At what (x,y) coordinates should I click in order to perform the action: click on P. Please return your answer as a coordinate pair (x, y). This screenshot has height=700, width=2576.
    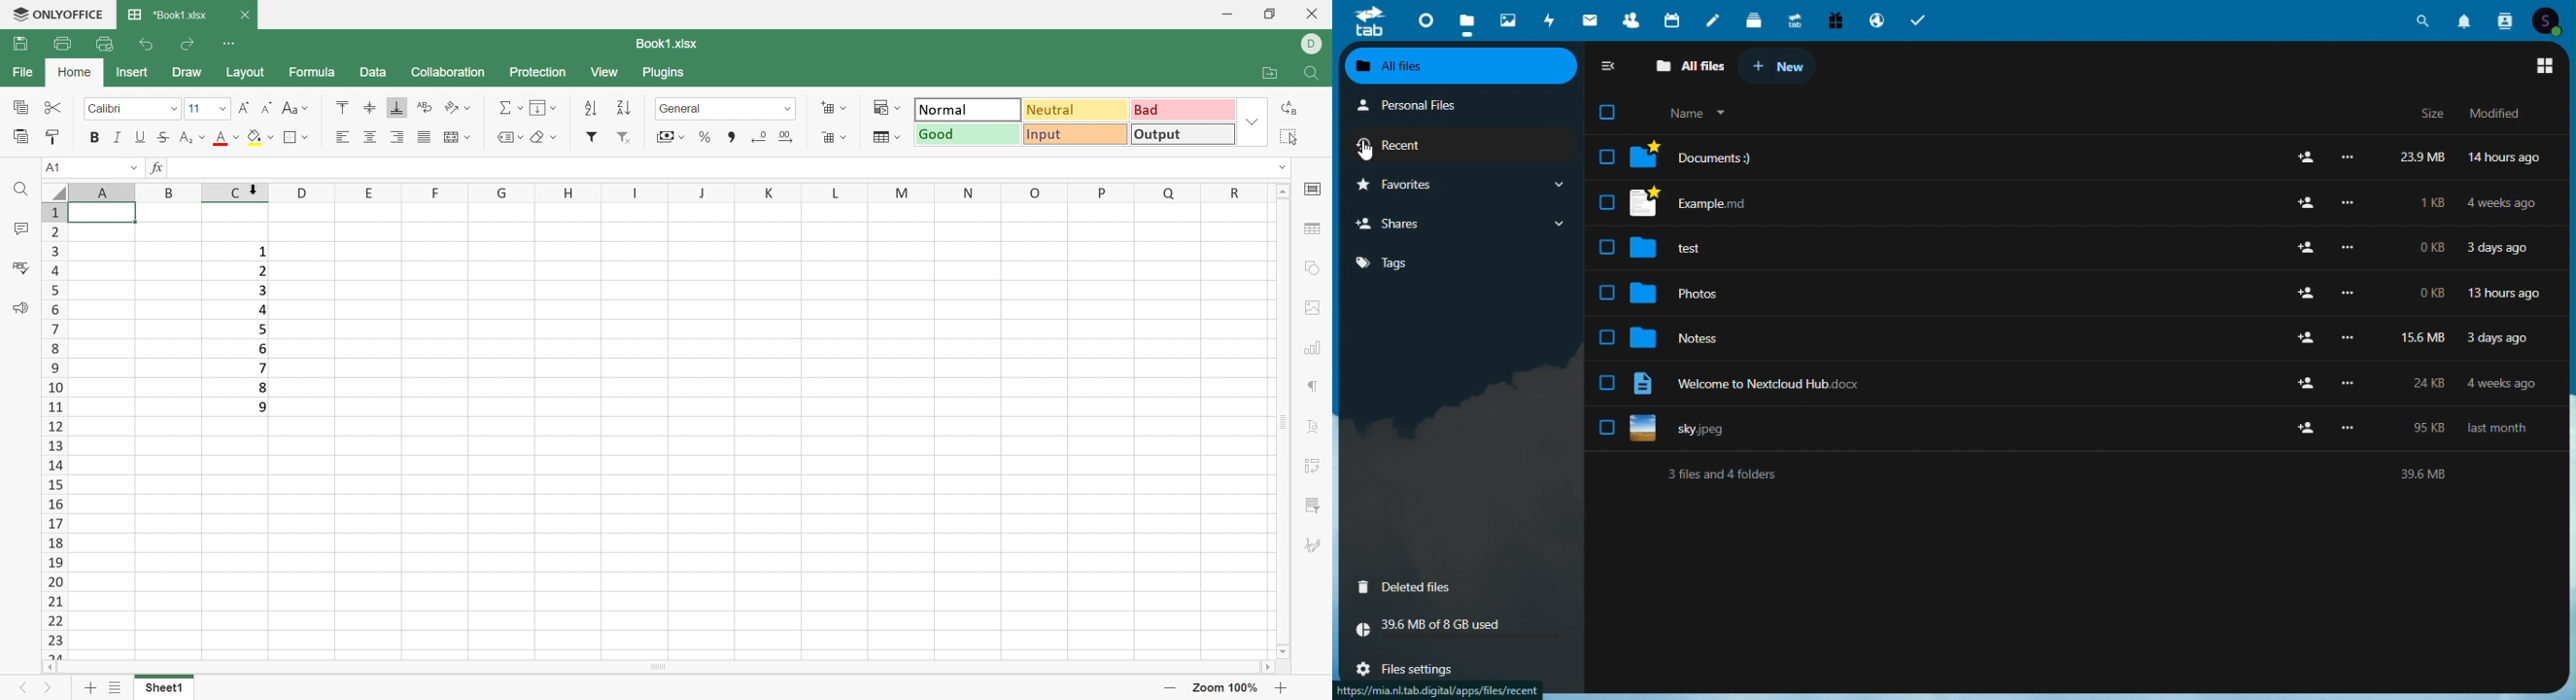
    Looking at the image, I should click on (1101, 194).